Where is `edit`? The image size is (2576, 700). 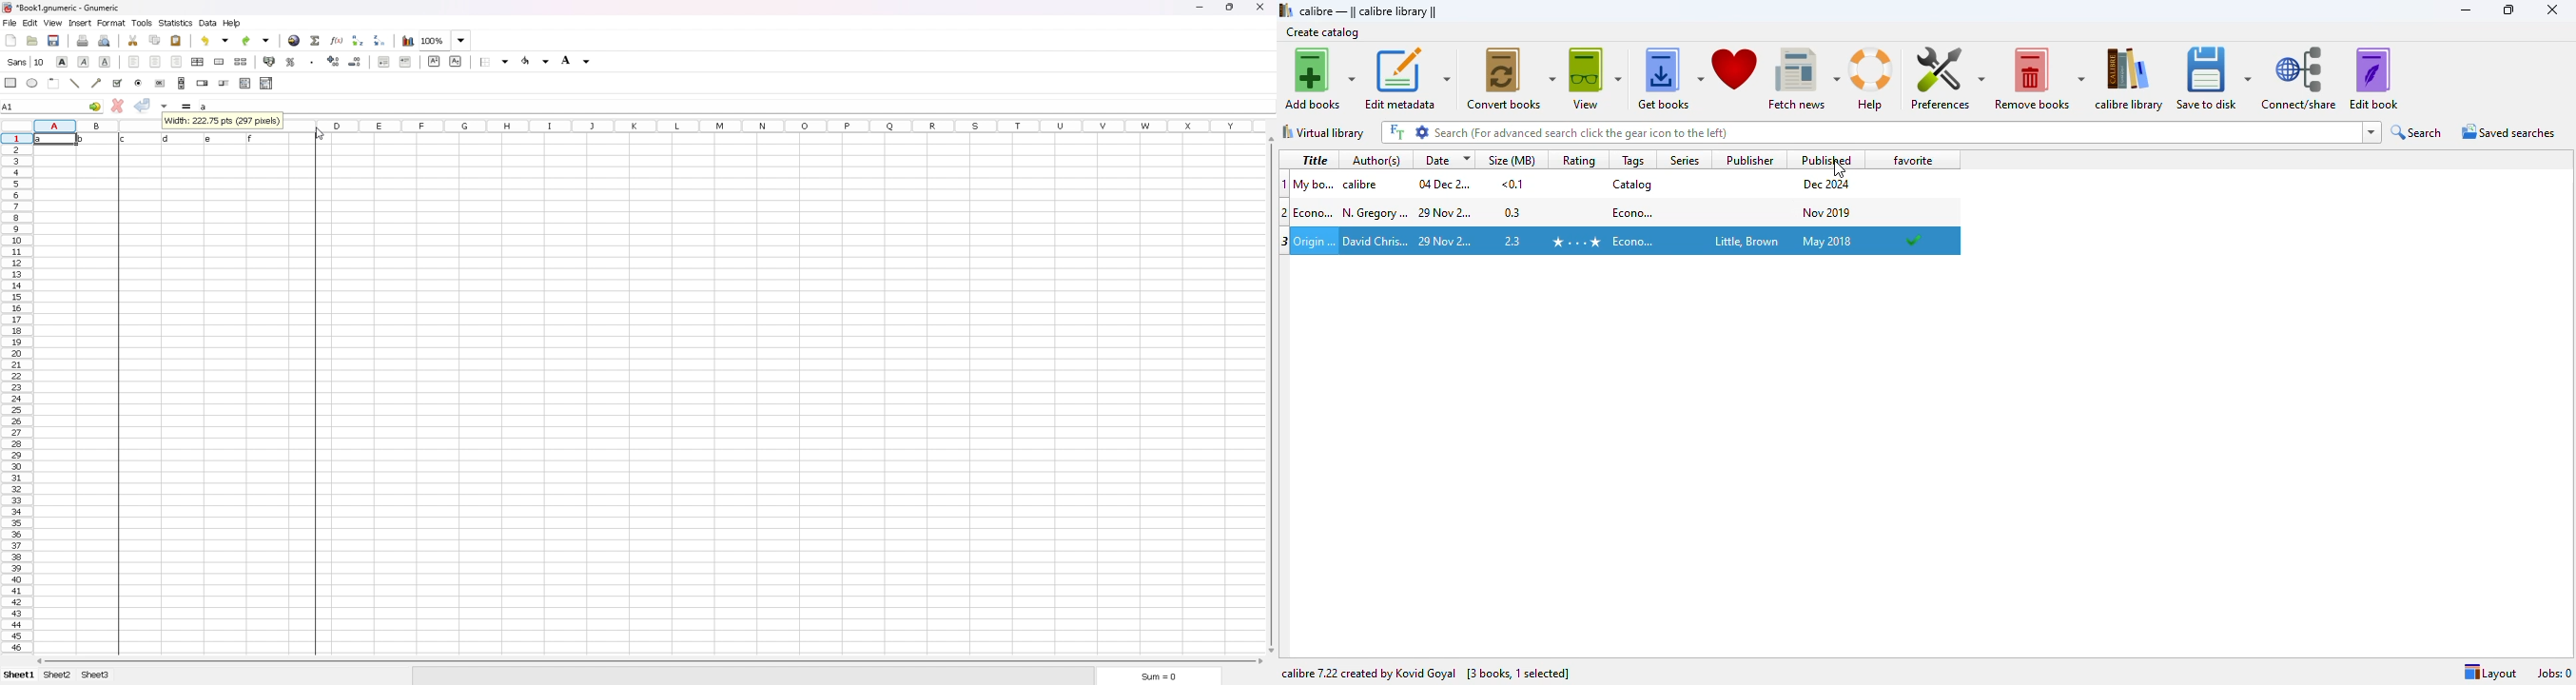 edit is located at coordinates (31, 23).